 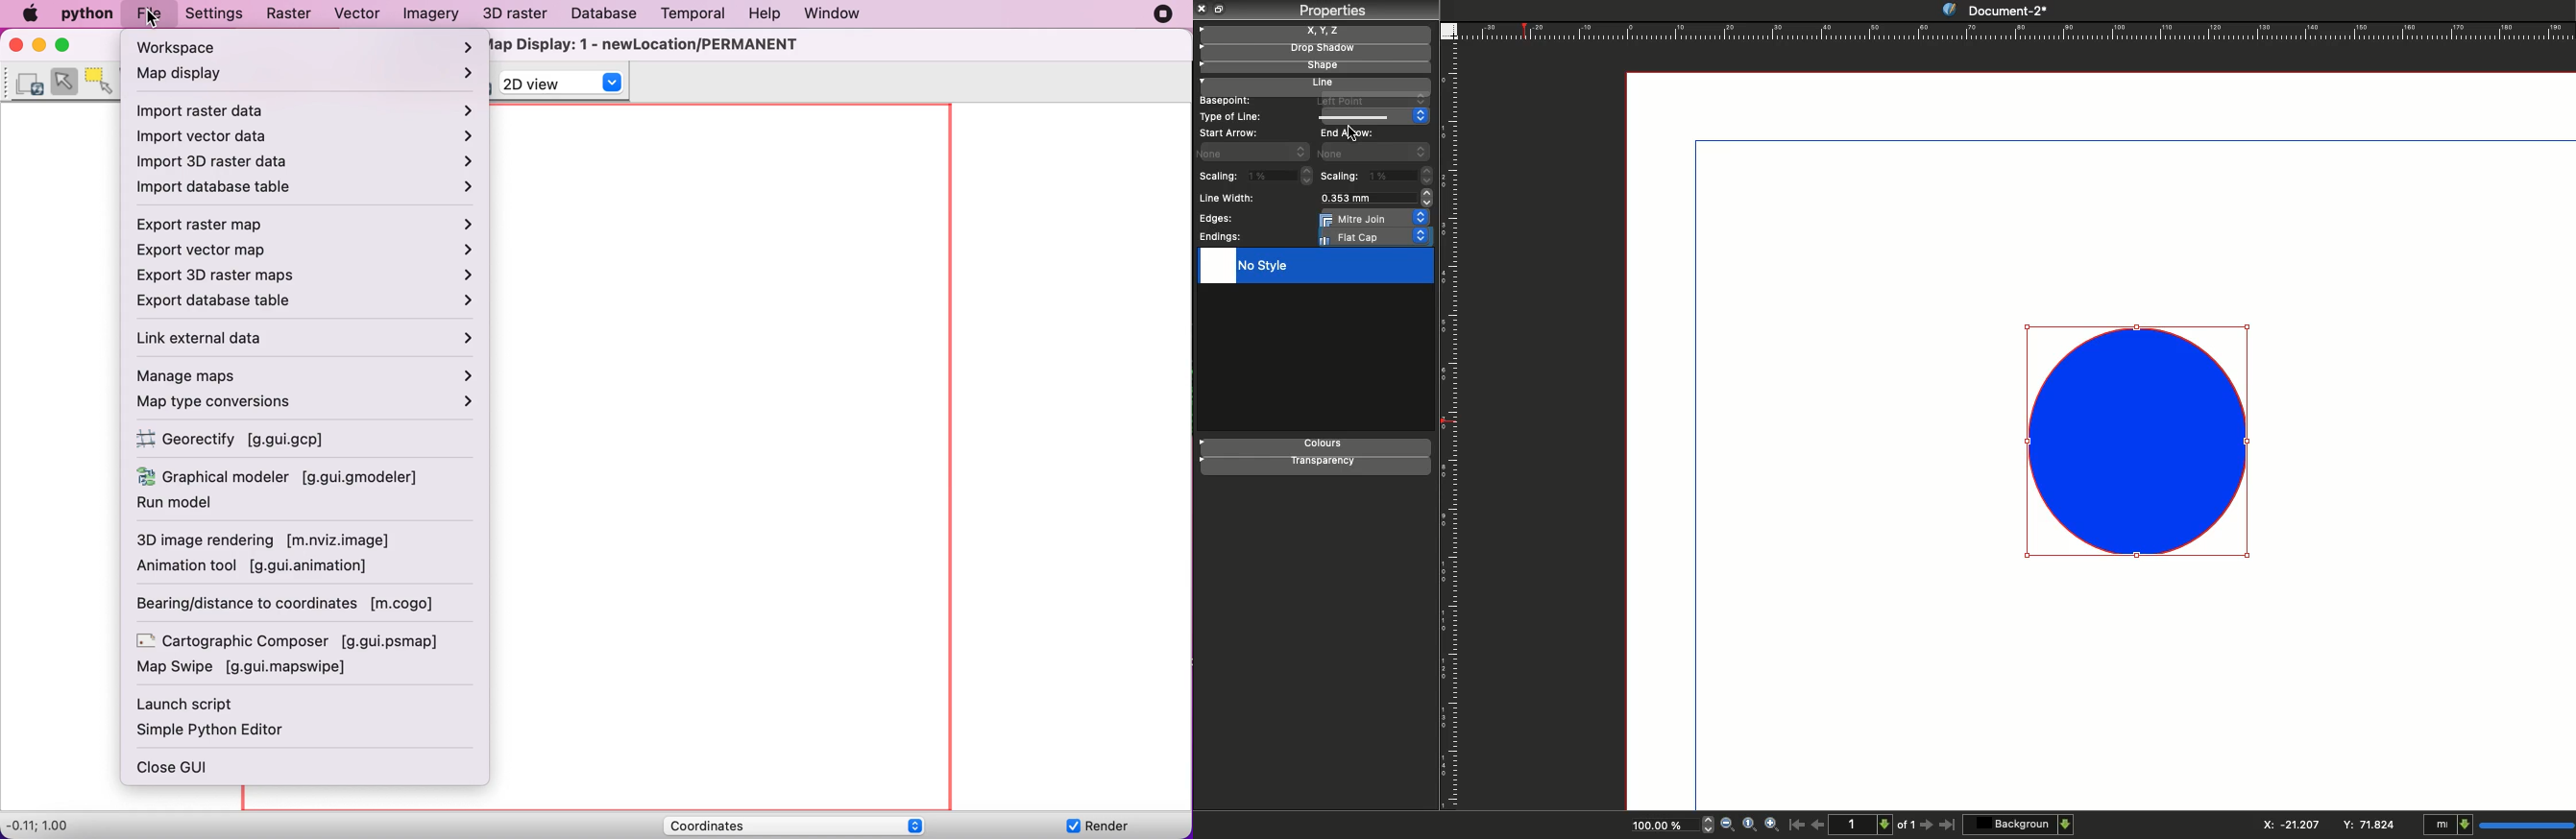 I want to click on Zoom out, so click(x=1727, y=826).